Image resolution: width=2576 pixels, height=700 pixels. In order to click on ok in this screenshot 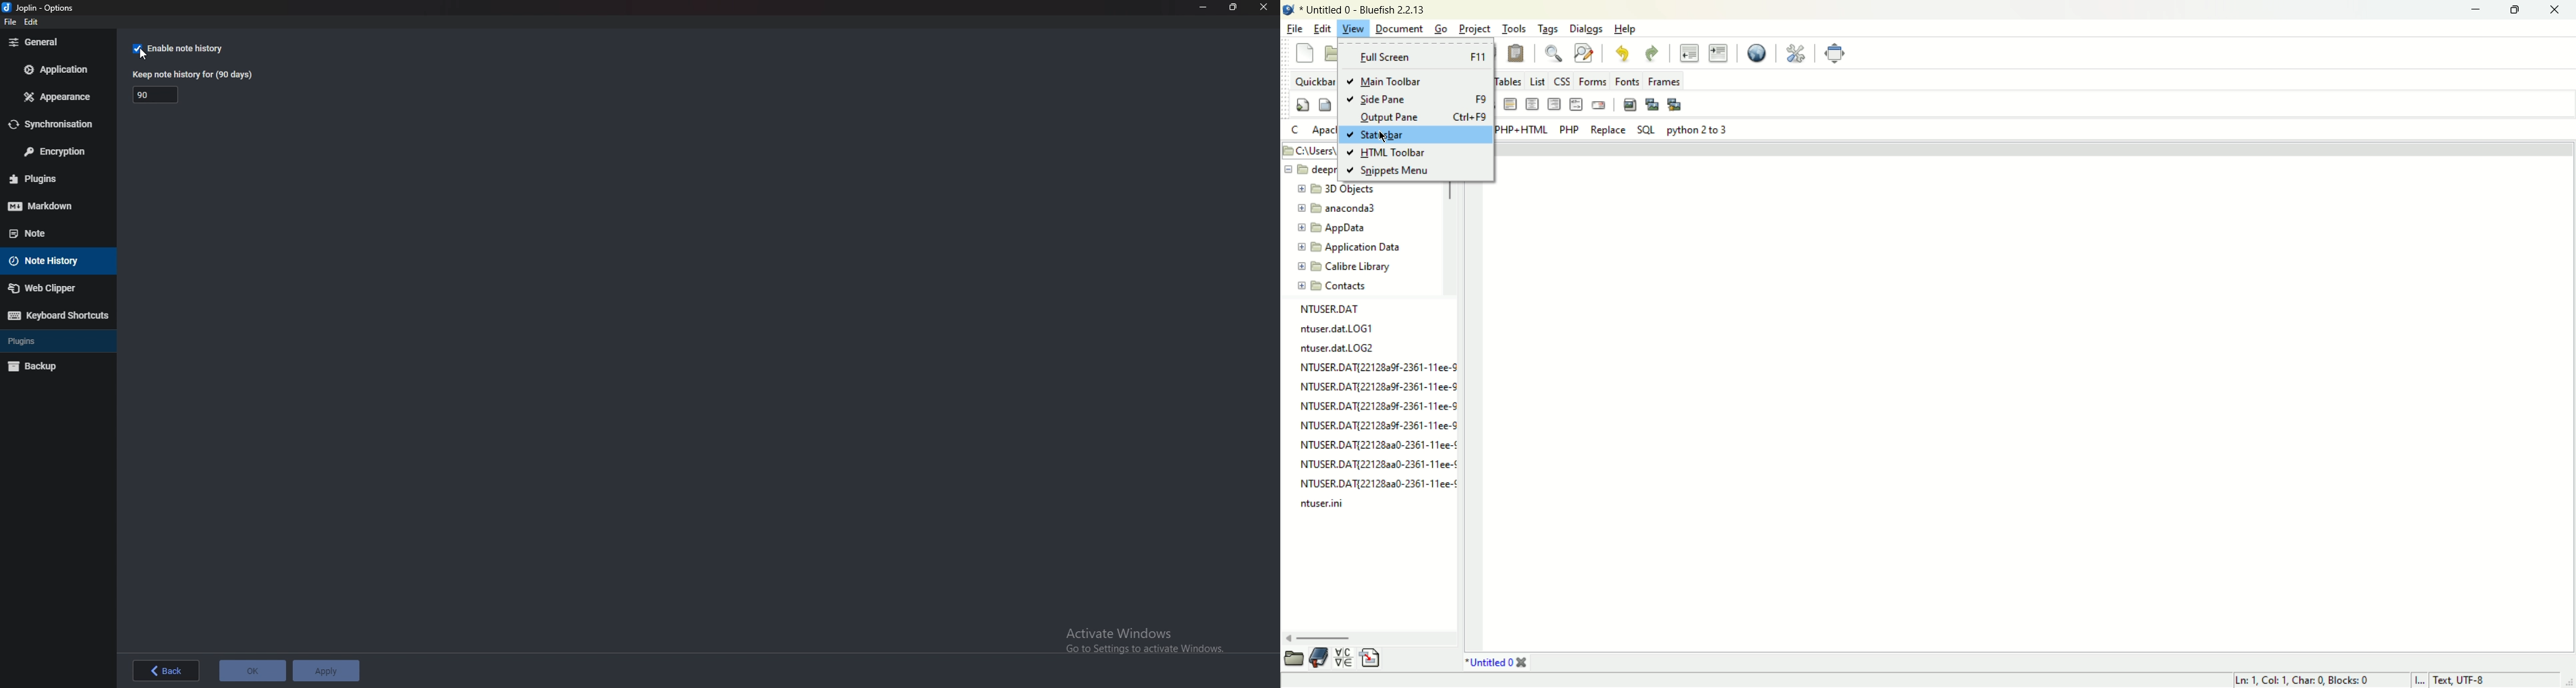, I will do `click(251, 671)`.